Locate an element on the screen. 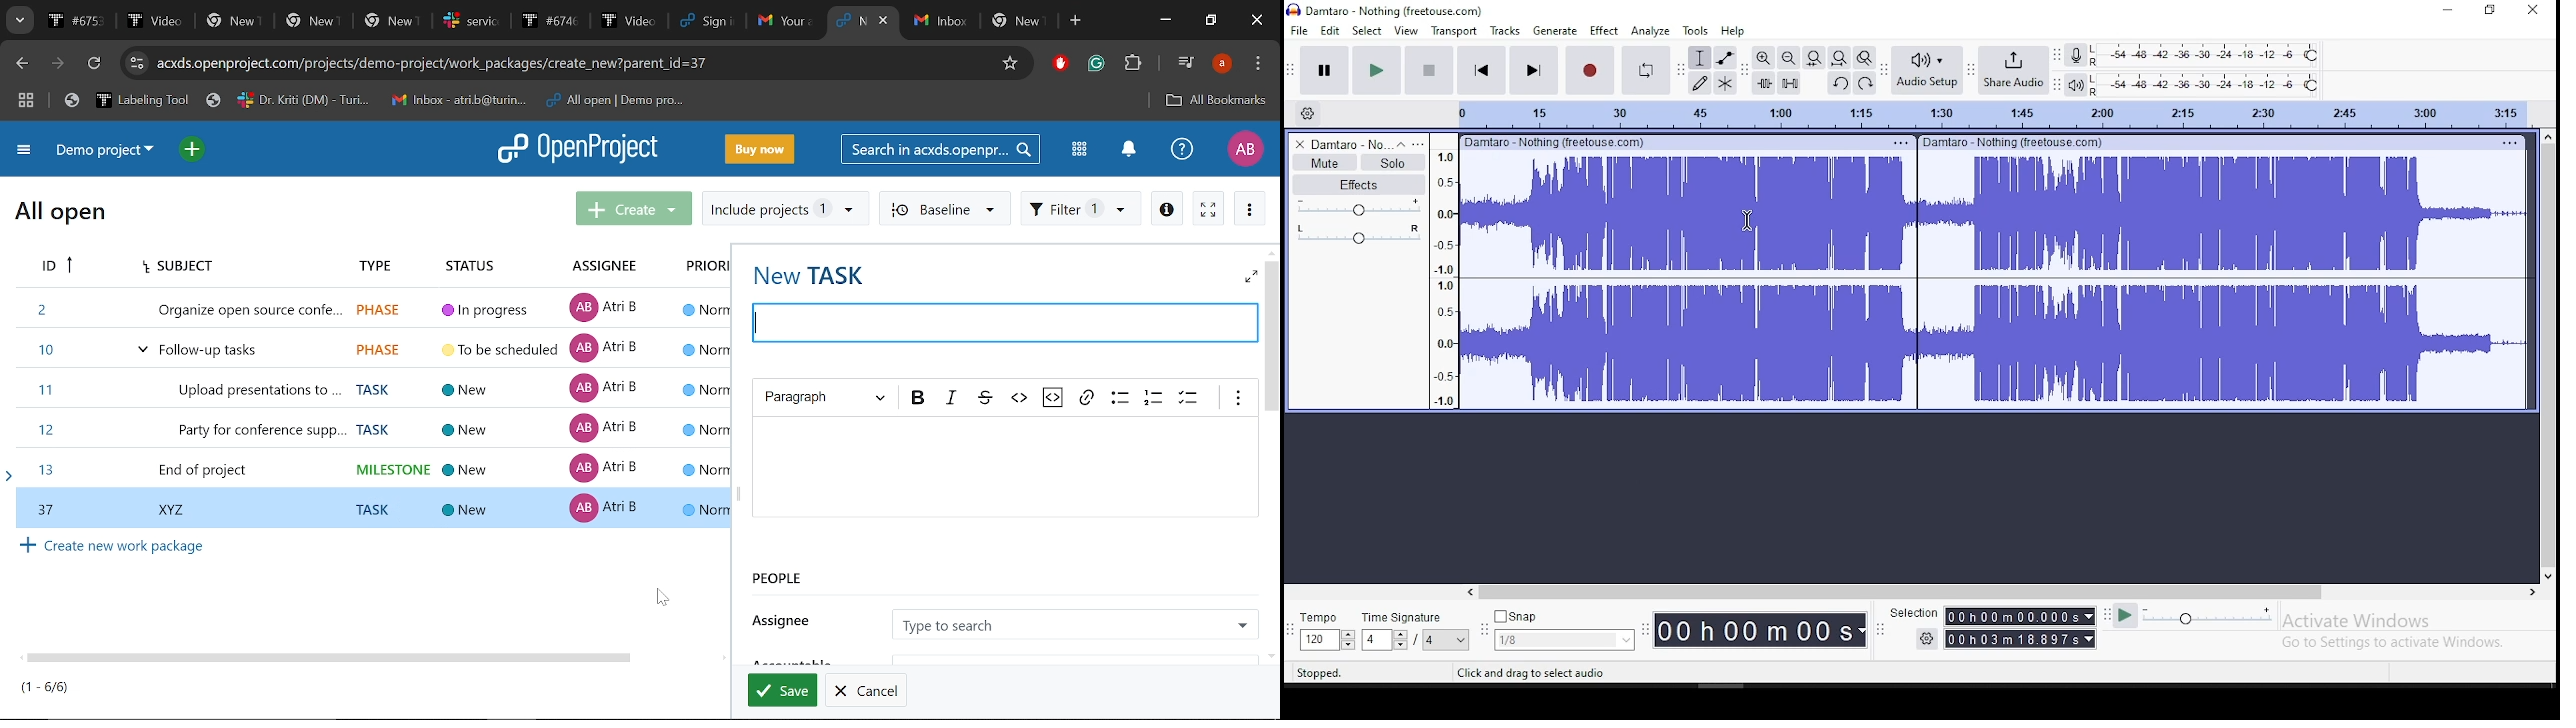  collapse is located at coordinates (1401, 144).